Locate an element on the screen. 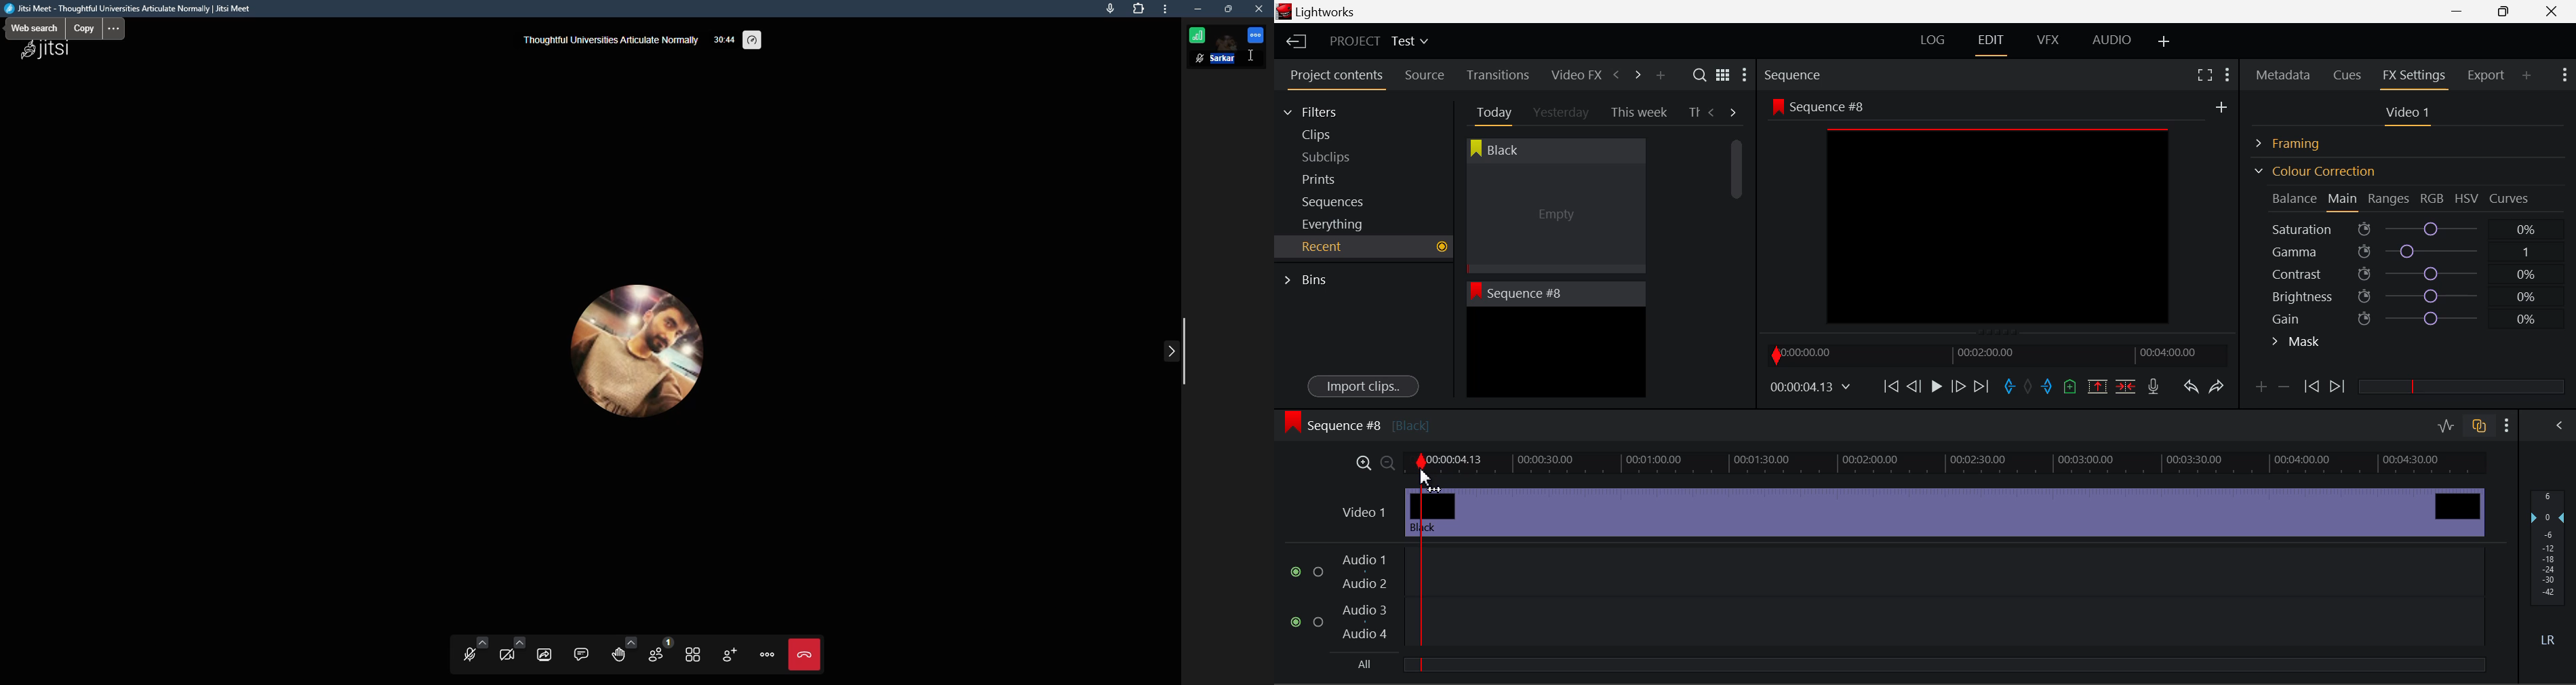  Add Layout is located at coordinates (2164, 42).